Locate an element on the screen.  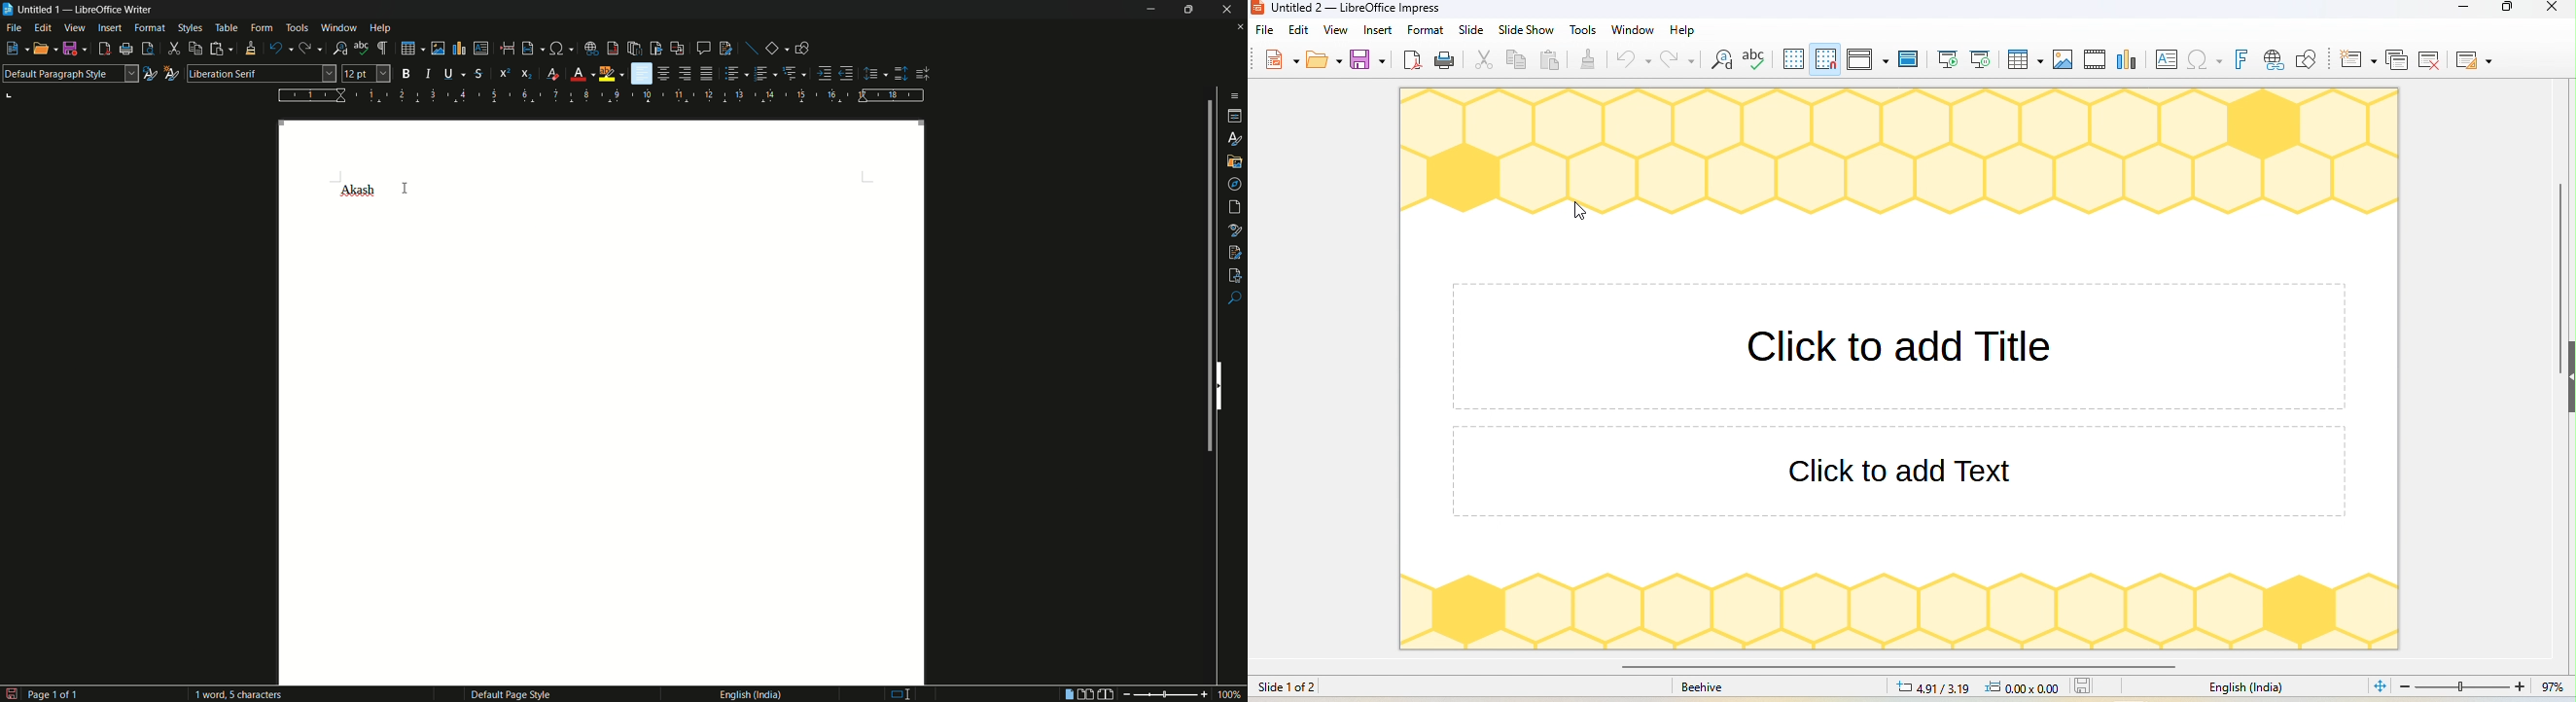
app name is located at coordinates (115, 10).